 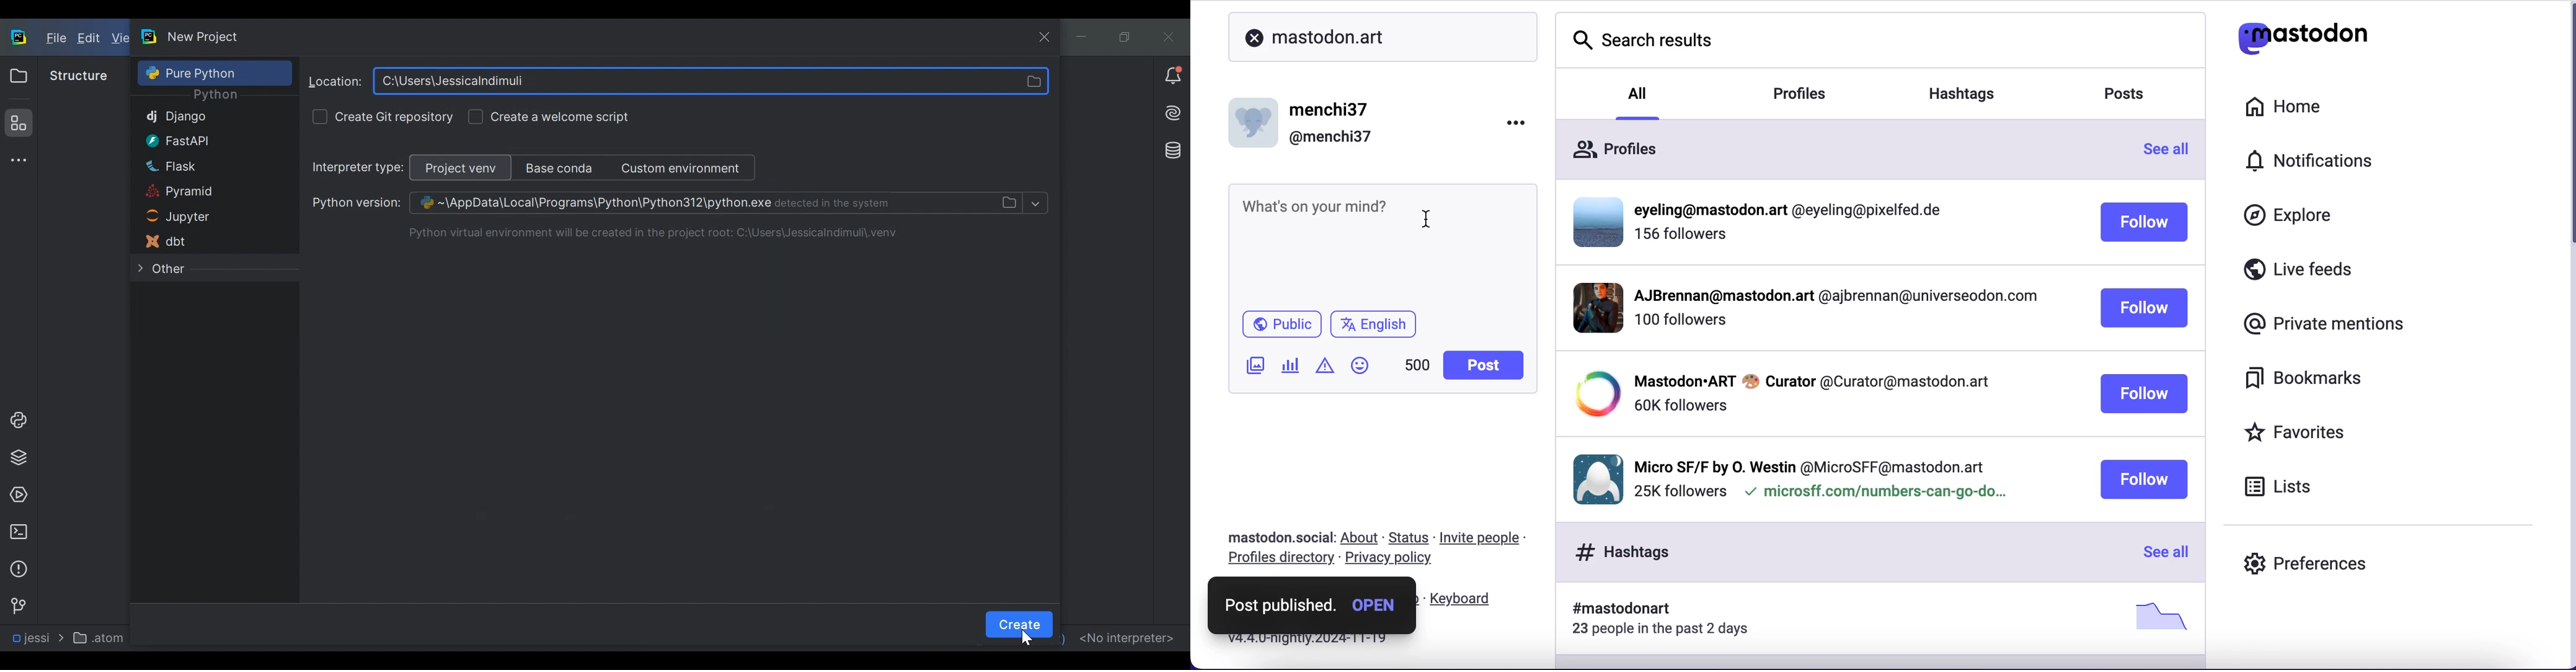 What do you see at coordinates (1594, 394) in the screenshot?
I see `display picture` at bounding box center [1594, 394].